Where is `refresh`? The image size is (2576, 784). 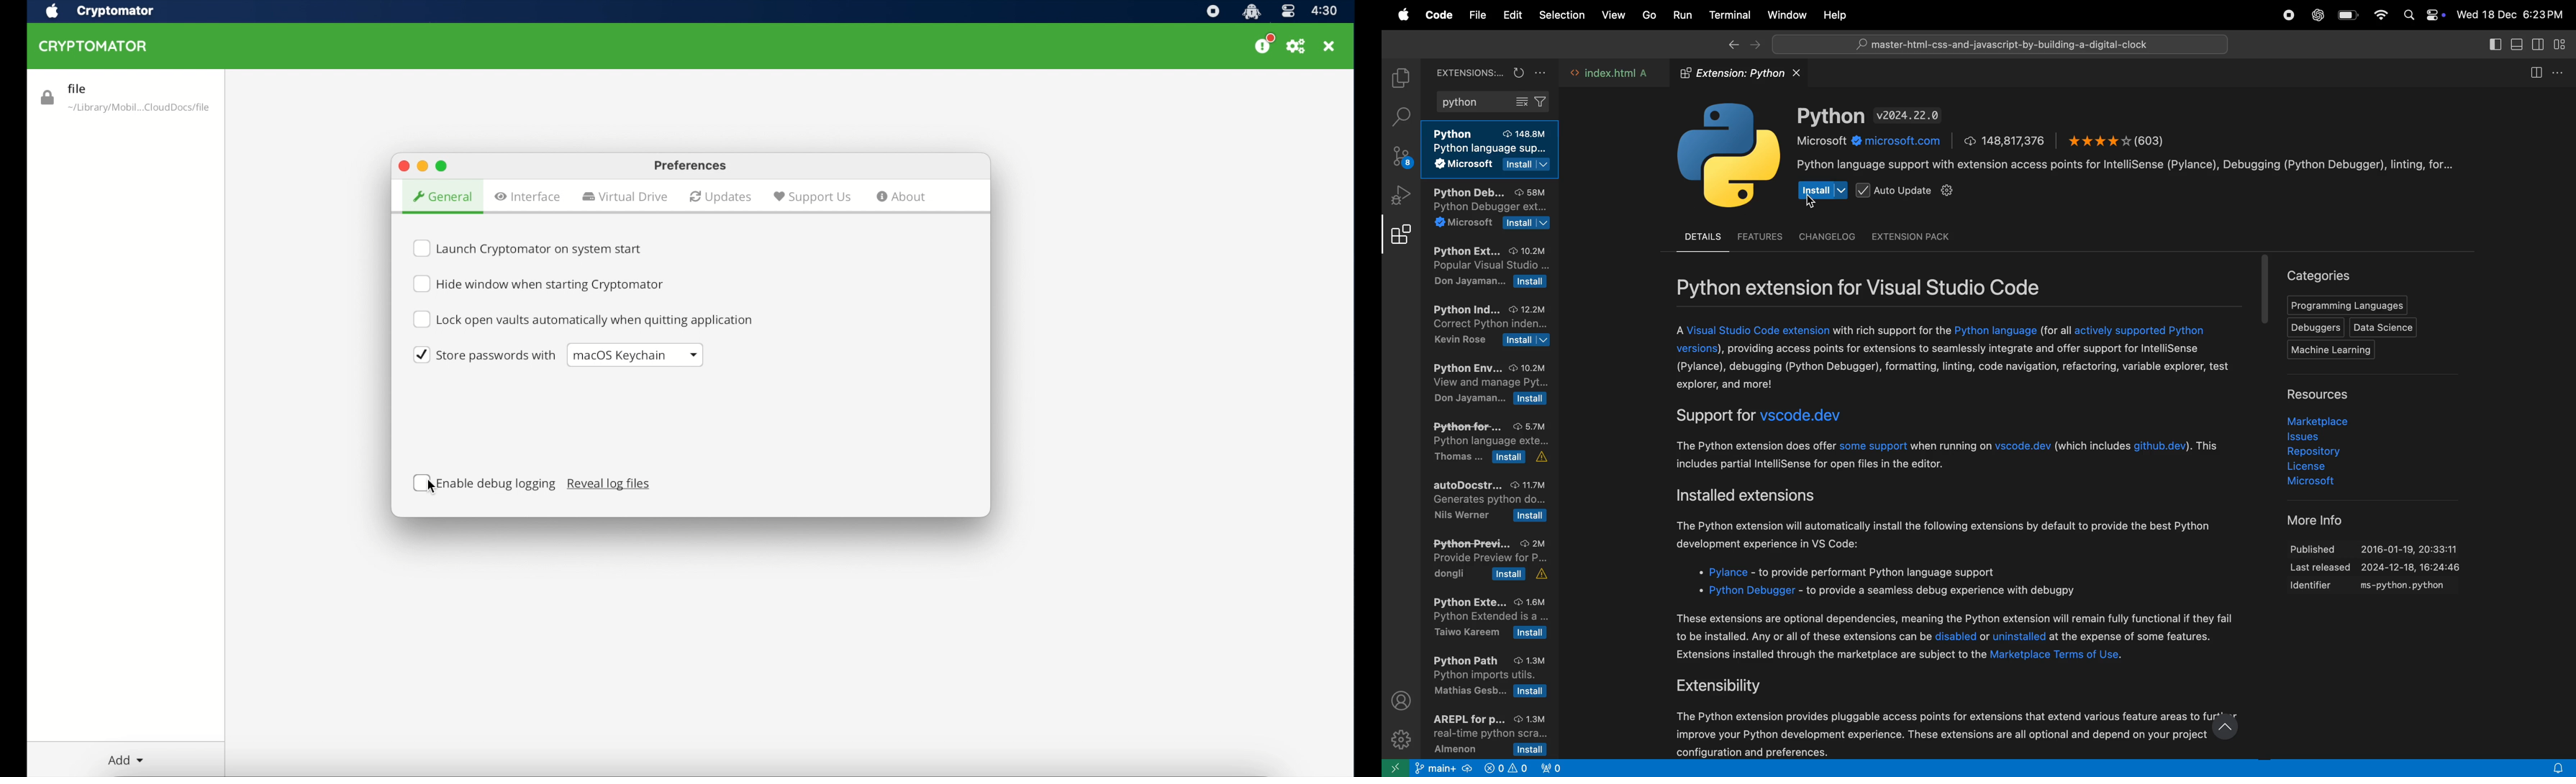
refresh is located at coordinates (1517, 72).